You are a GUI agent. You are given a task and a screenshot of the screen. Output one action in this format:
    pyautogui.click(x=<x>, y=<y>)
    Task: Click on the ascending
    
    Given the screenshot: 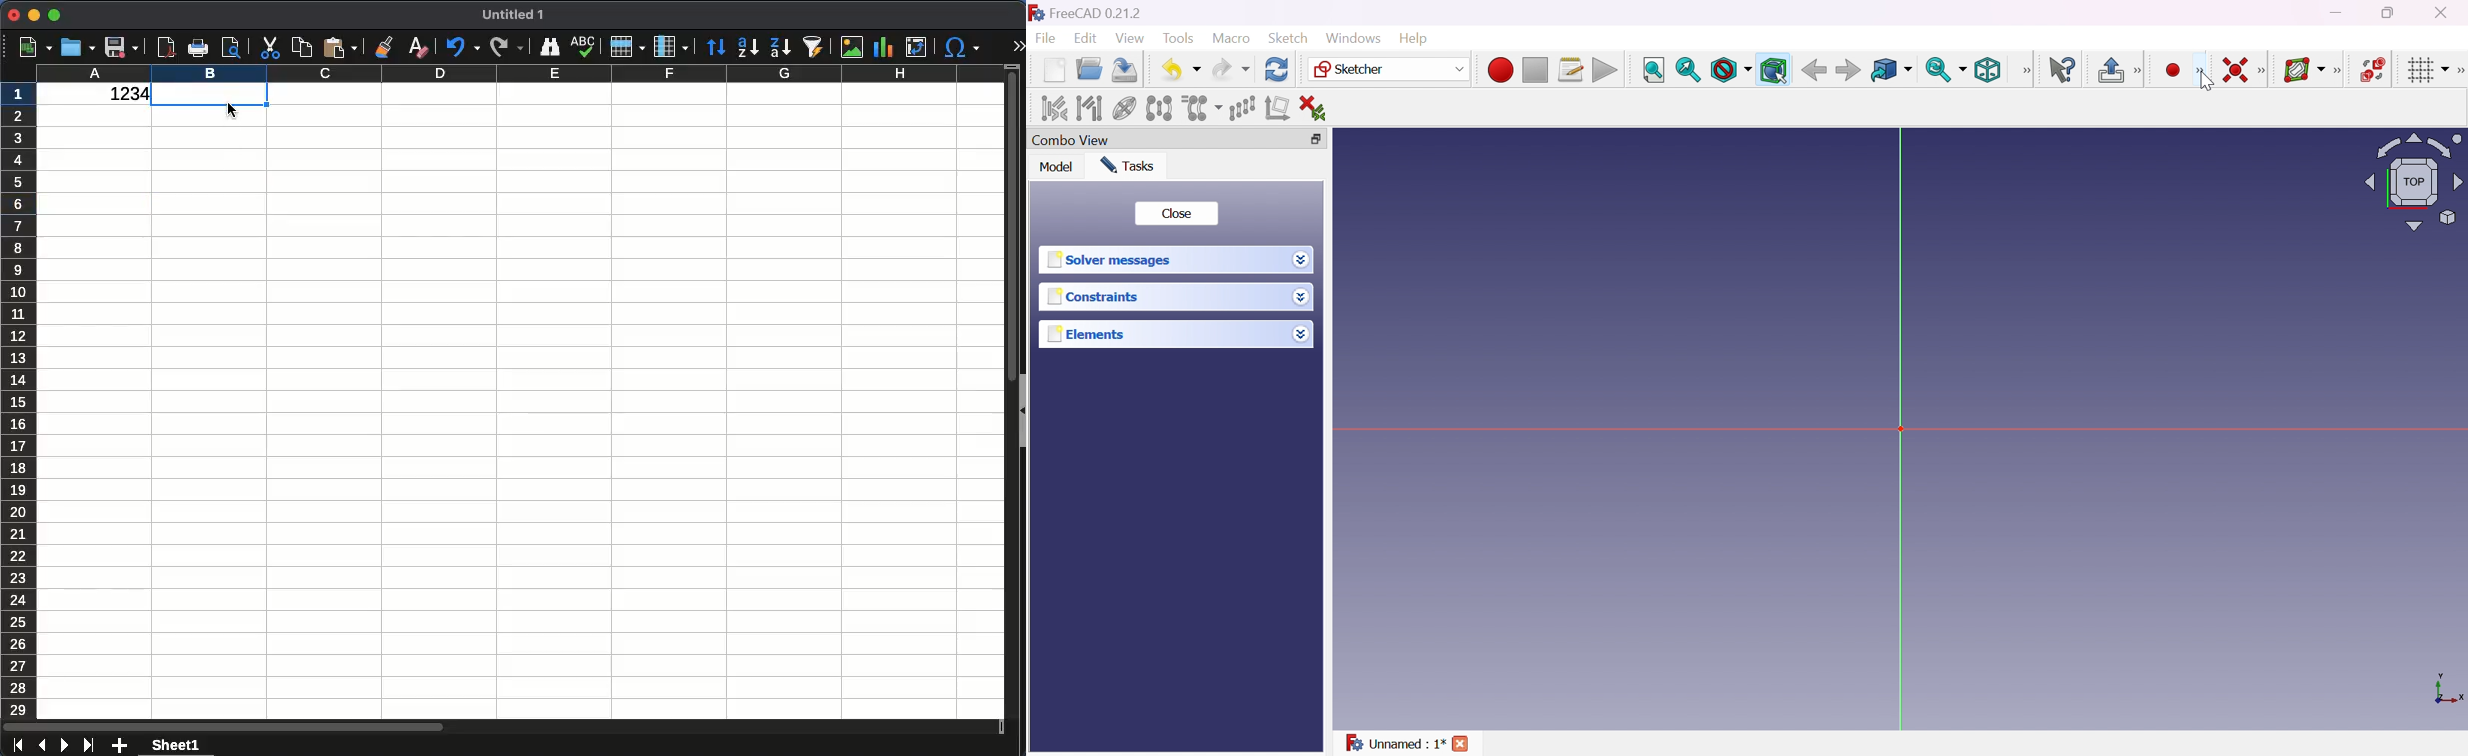 What is the action you would take?
    pyautogui.click(x=747, y=47)
    